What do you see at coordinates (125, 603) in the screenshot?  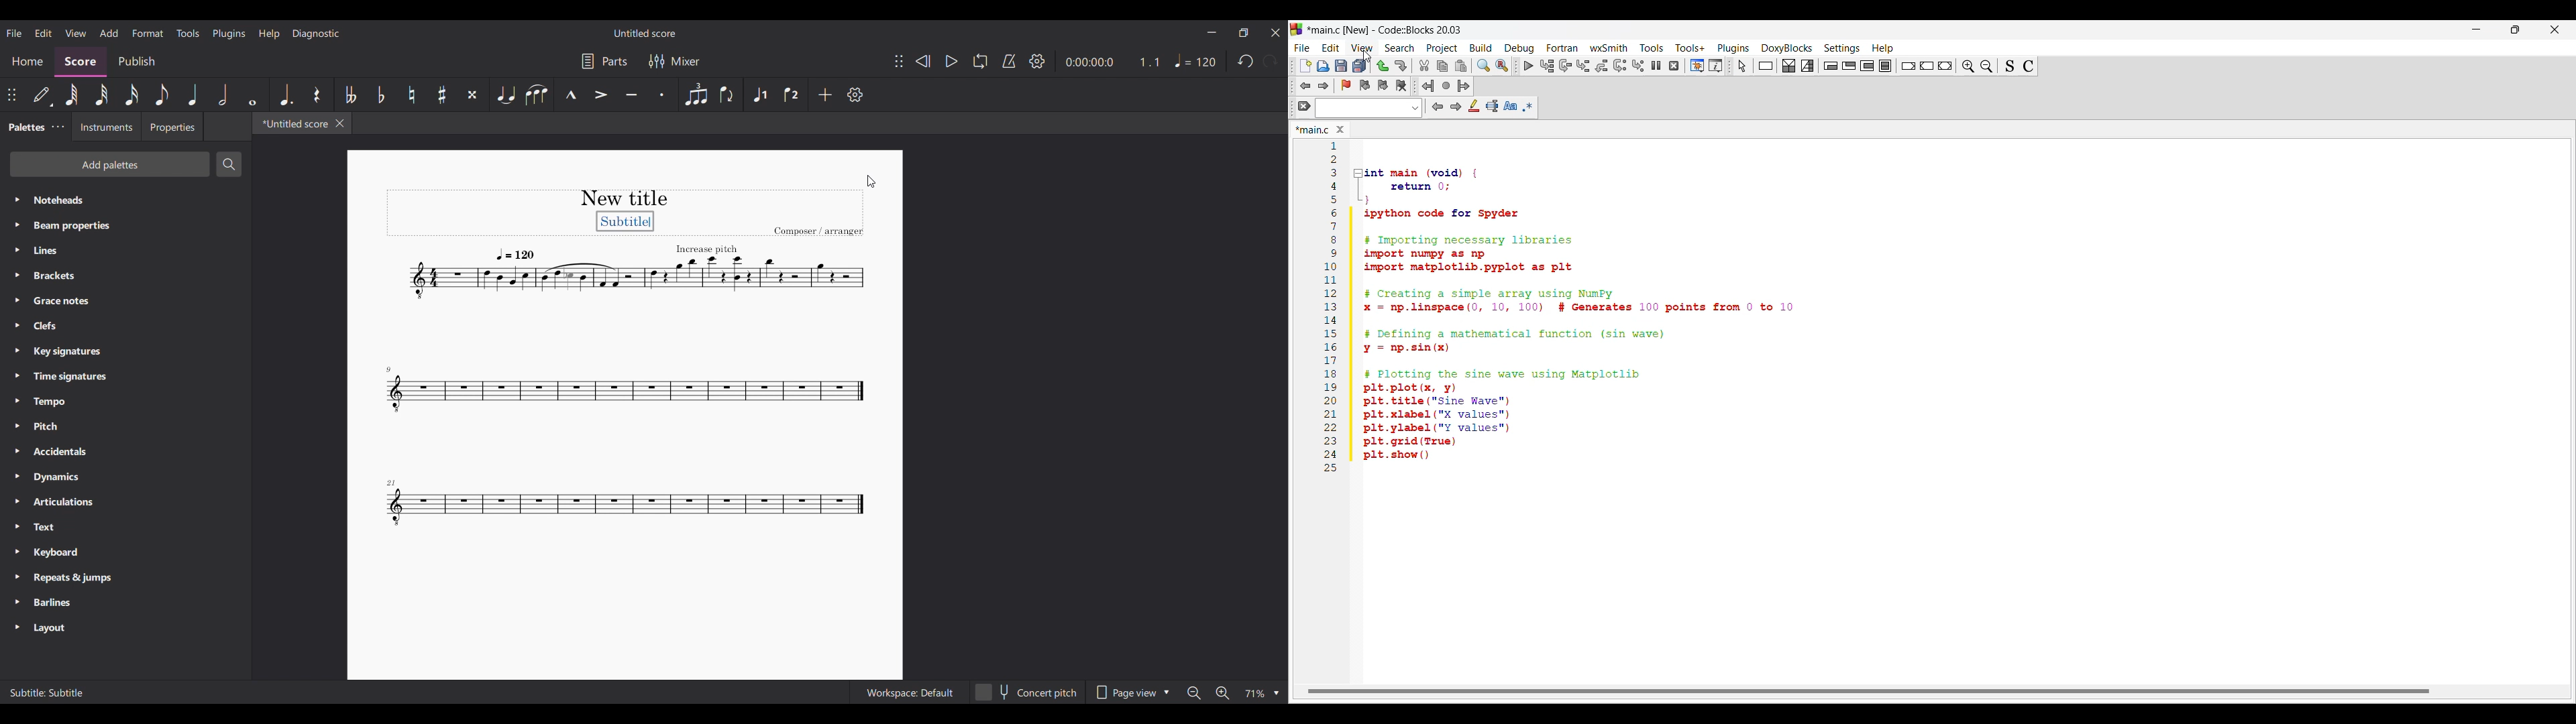 I see `Barlines` at bounding box center [125, 603].